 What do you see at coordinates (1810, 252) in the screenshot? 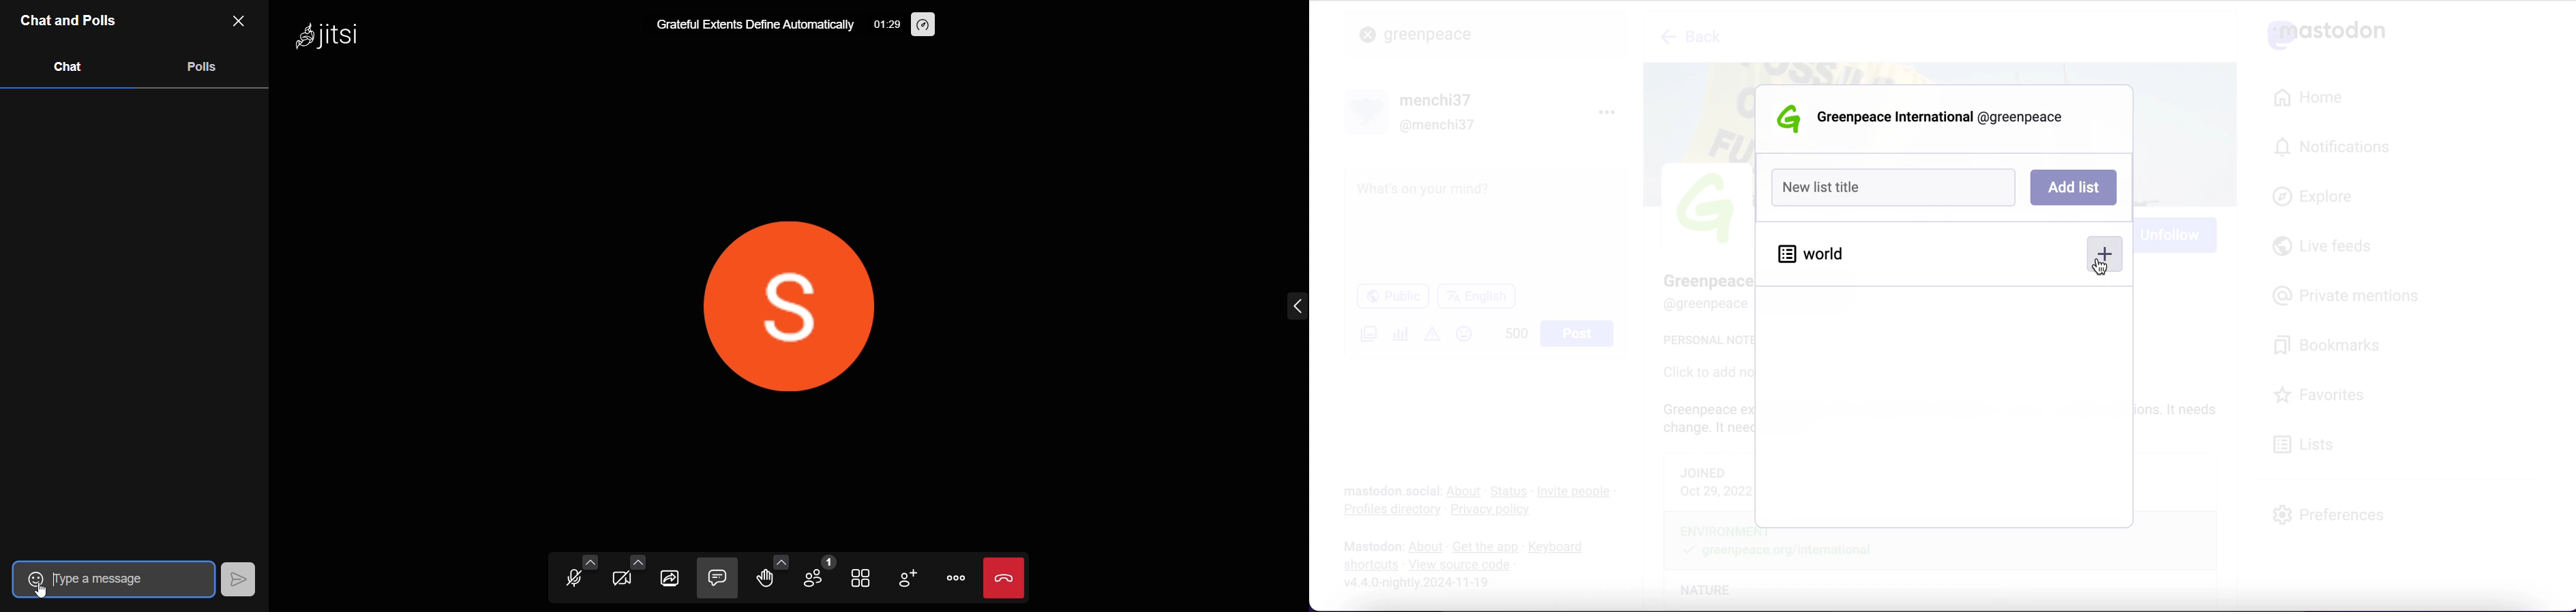
I see `world` at bounding box center [1810, 252].